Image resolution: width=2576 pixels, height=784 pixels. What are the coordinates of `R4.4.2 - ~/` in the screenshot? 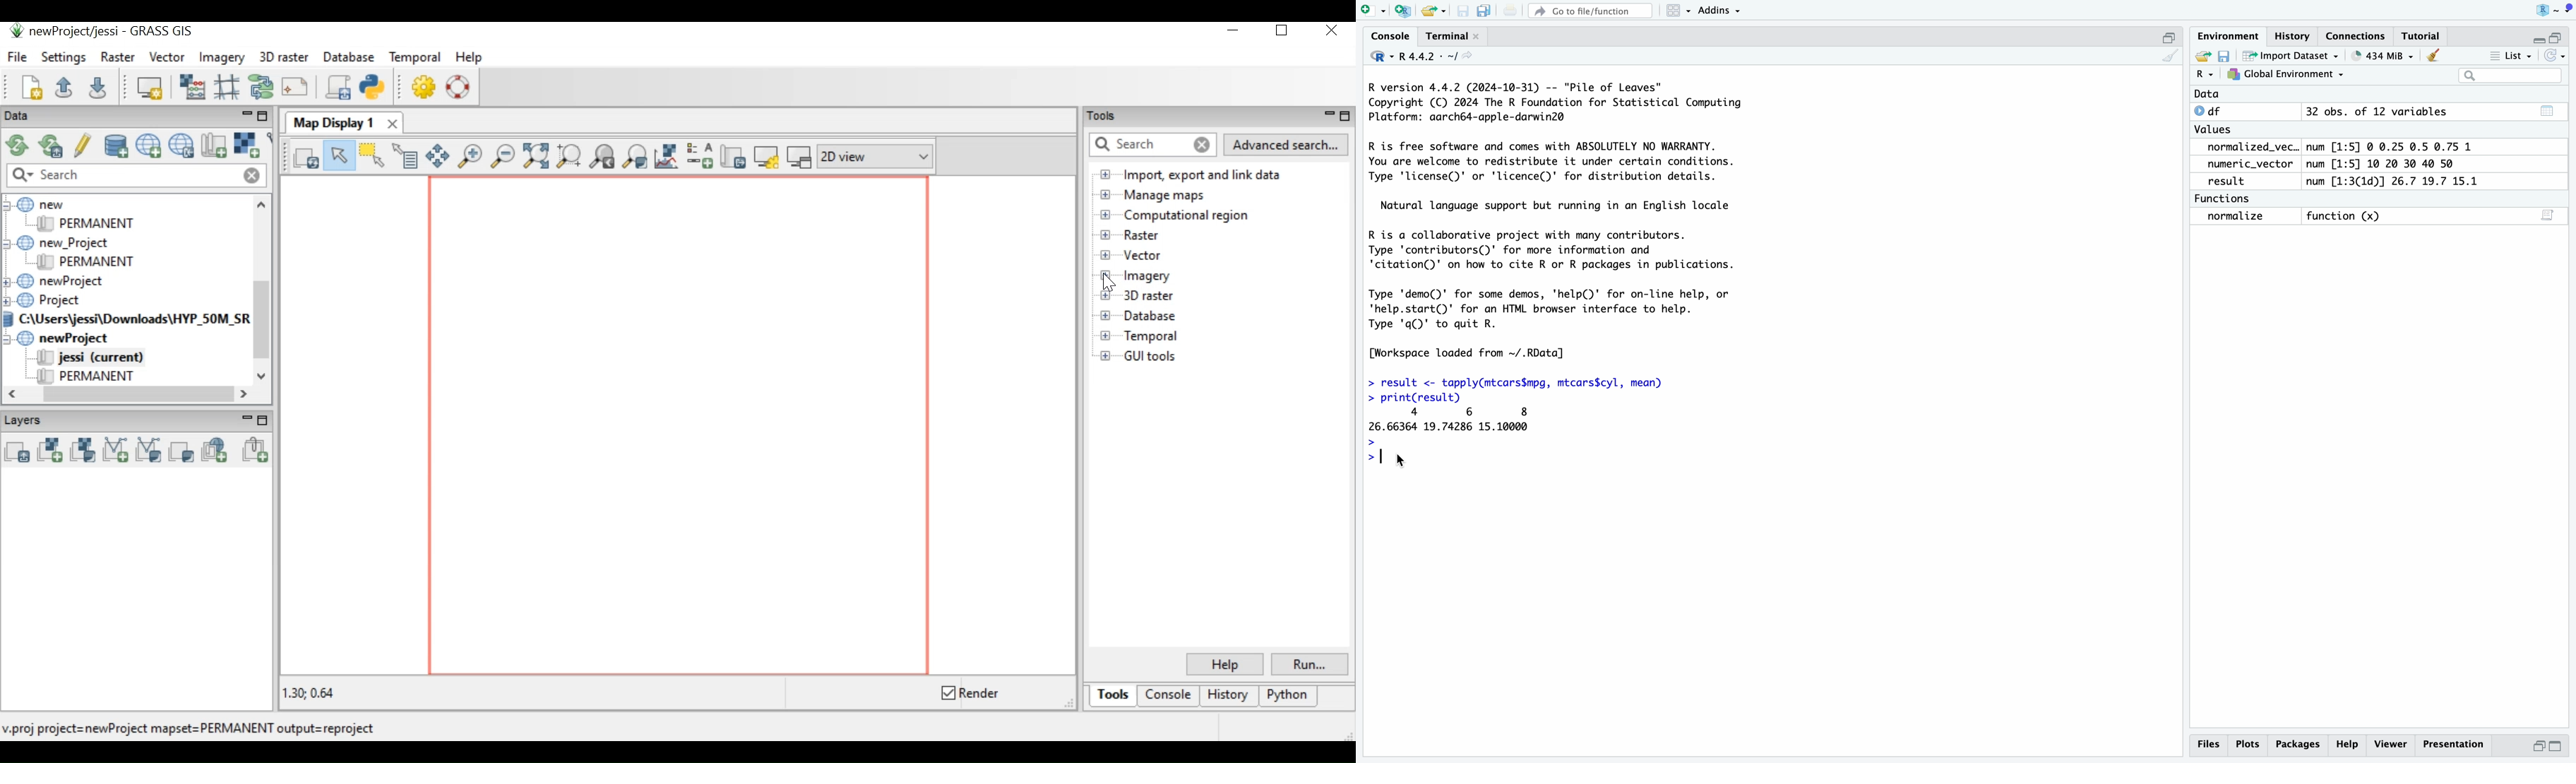 It's located at (1435, 56).